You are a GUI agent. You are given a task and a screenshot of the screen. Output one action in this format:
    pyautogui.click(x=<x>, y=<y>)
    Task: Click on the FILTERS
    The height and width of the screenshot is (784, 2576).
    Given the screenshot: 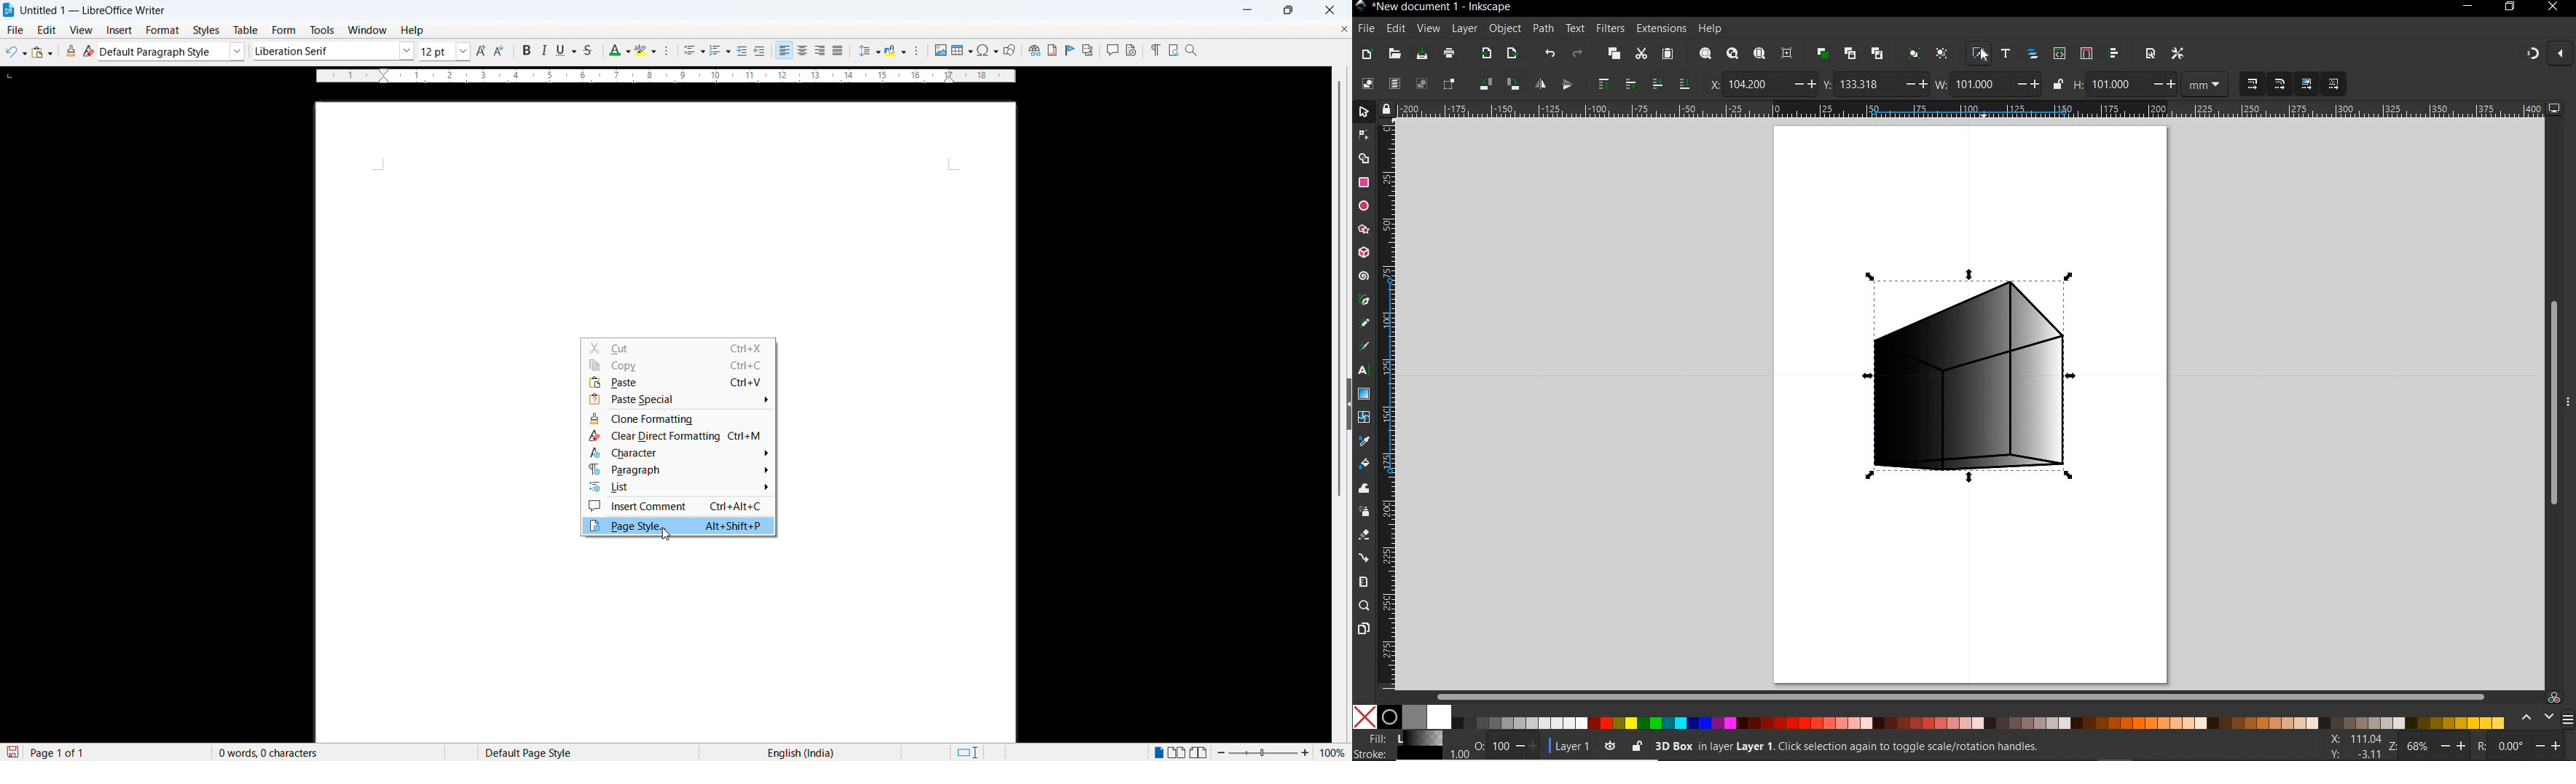 What is the action you would take?
    pyautogui.click(x=1609, y=29)
    